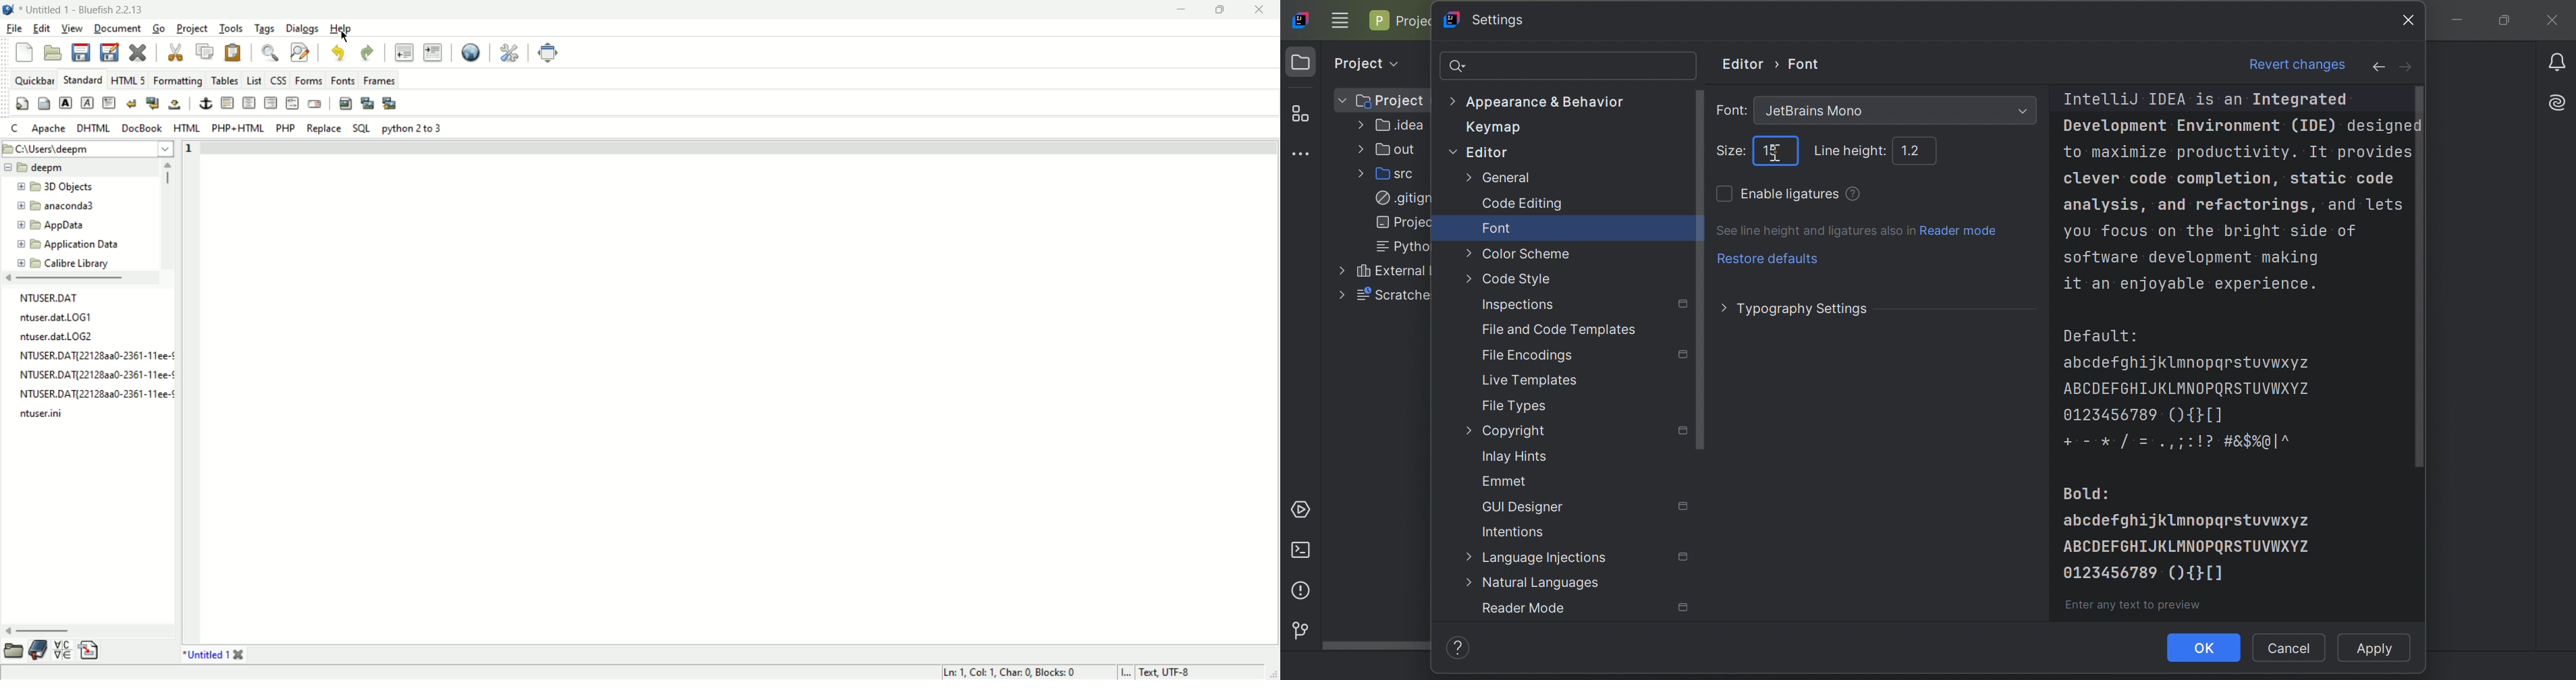  Describe the element at coordinates (132, 104) in the screenshot. I see `break` at that location.